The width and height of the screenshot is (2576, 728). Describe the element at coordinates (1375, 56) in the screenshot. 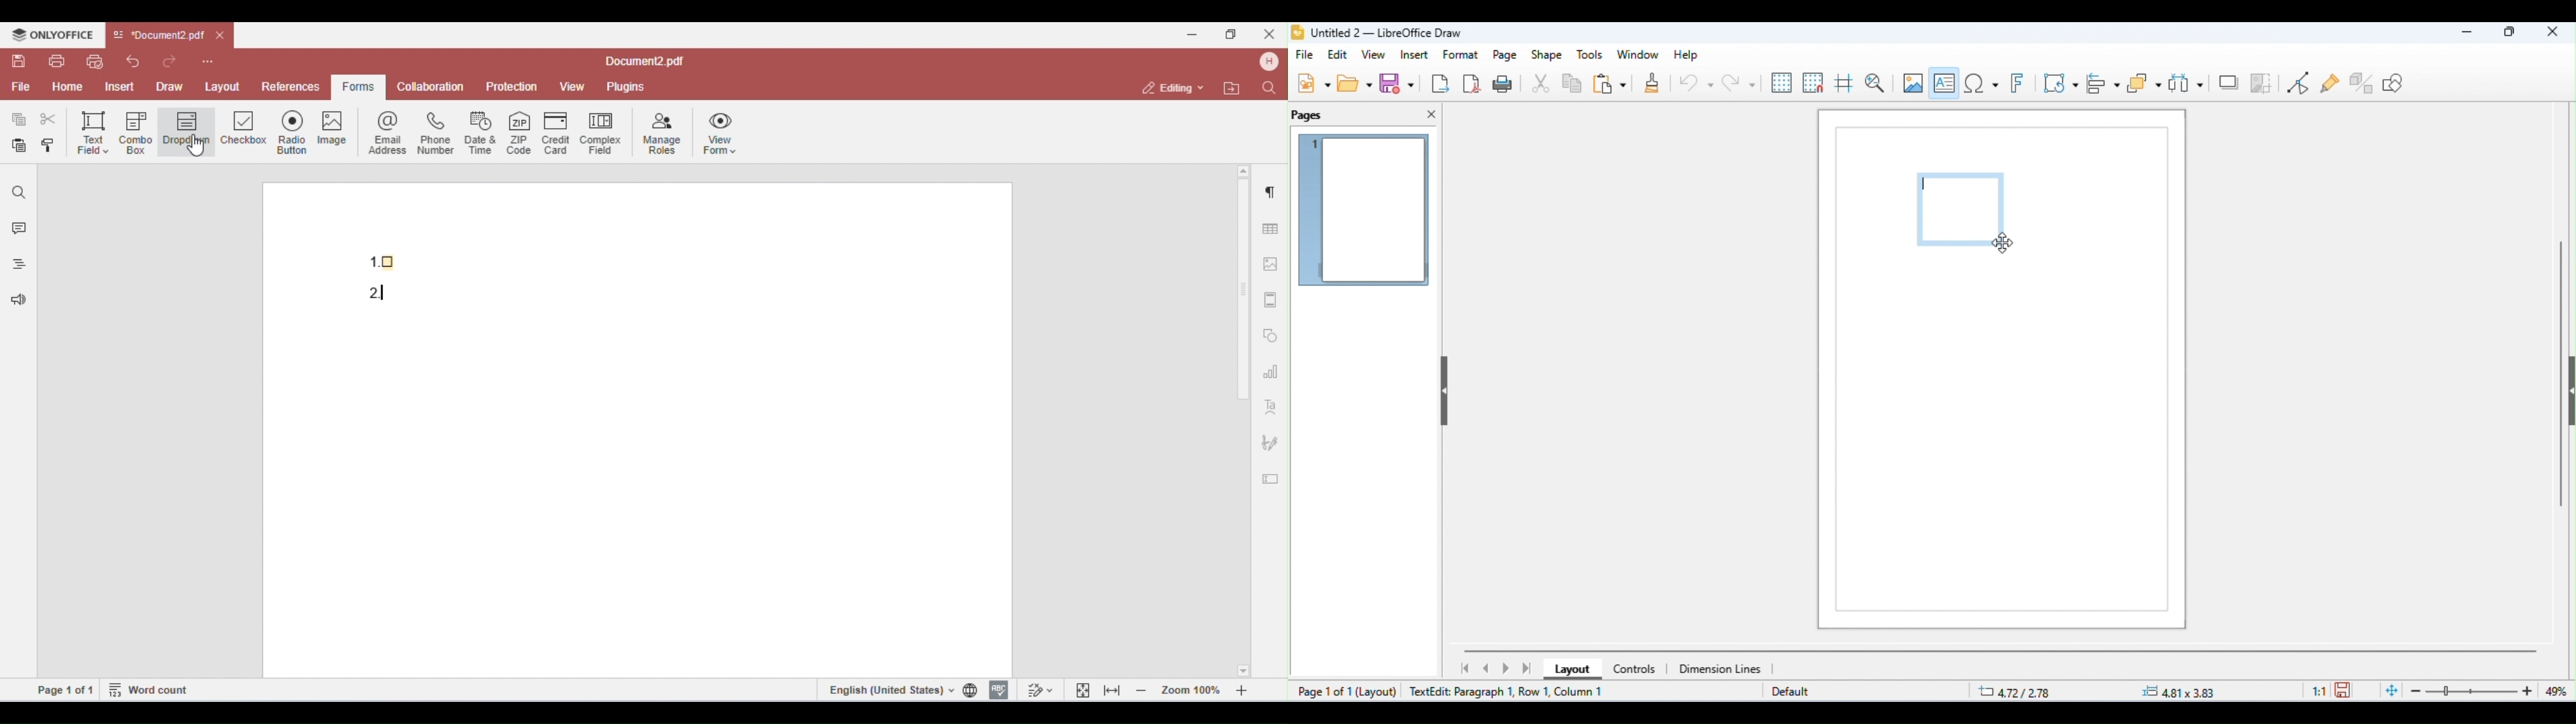

I see `view` at that location.